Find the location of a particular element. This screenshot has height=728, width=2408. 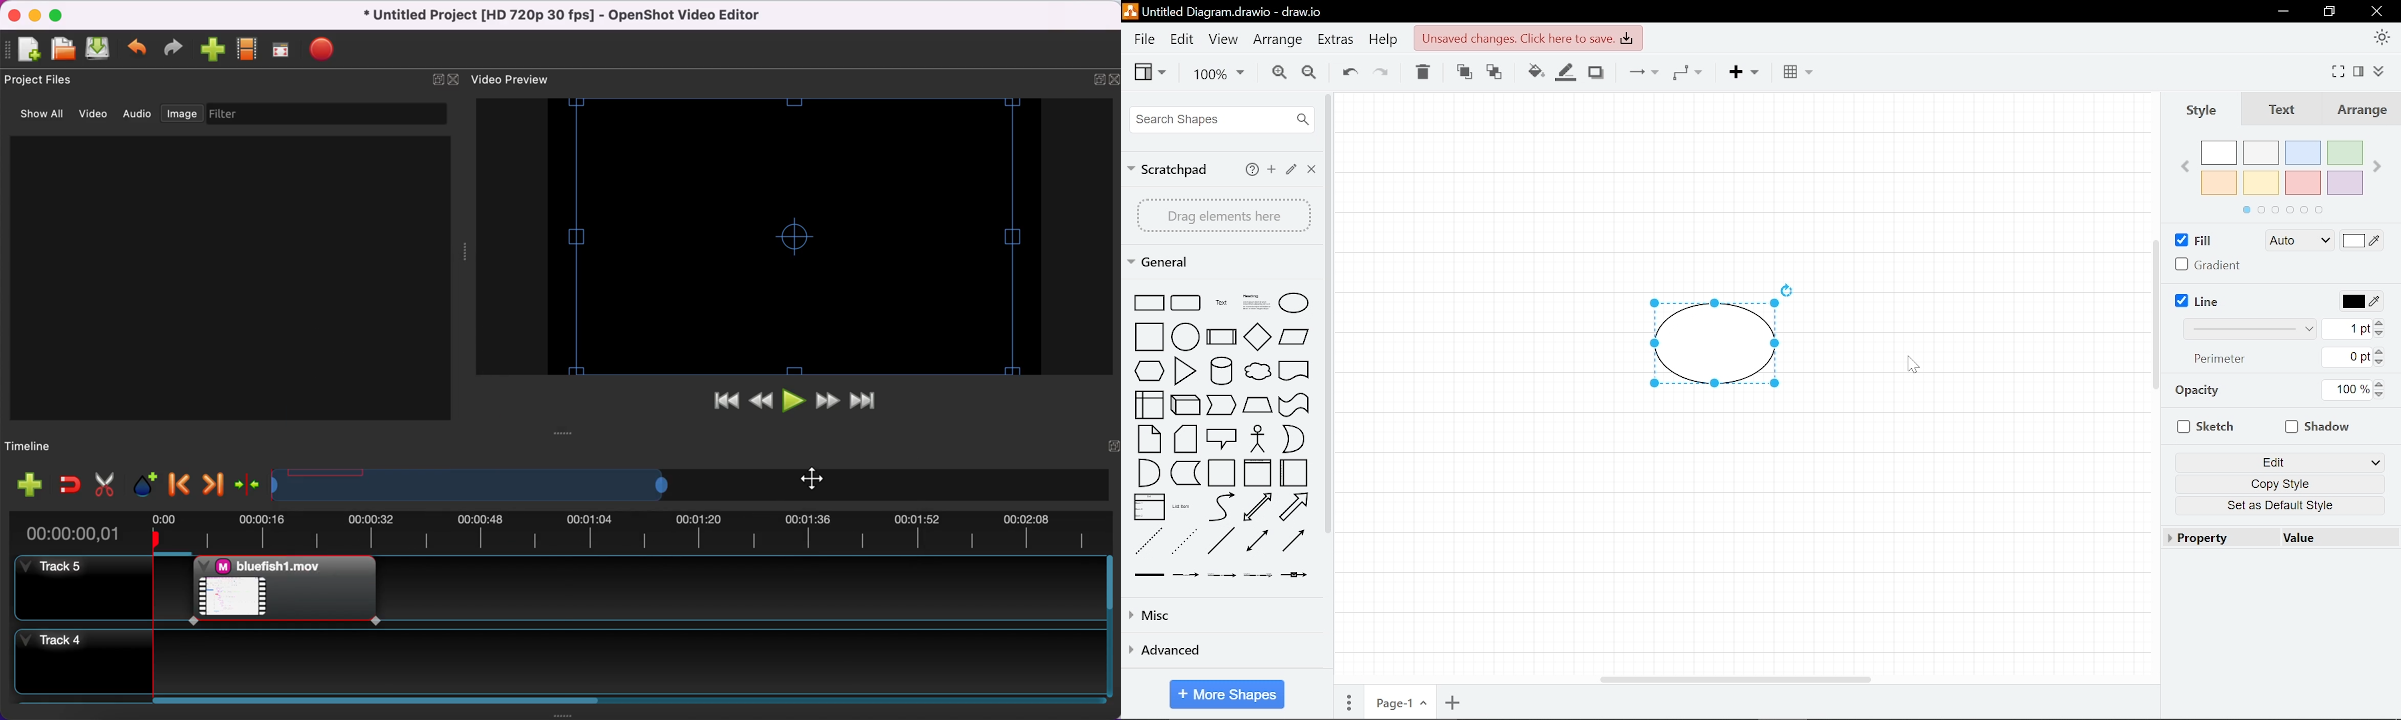

File is located at coordinates (1144, 38).